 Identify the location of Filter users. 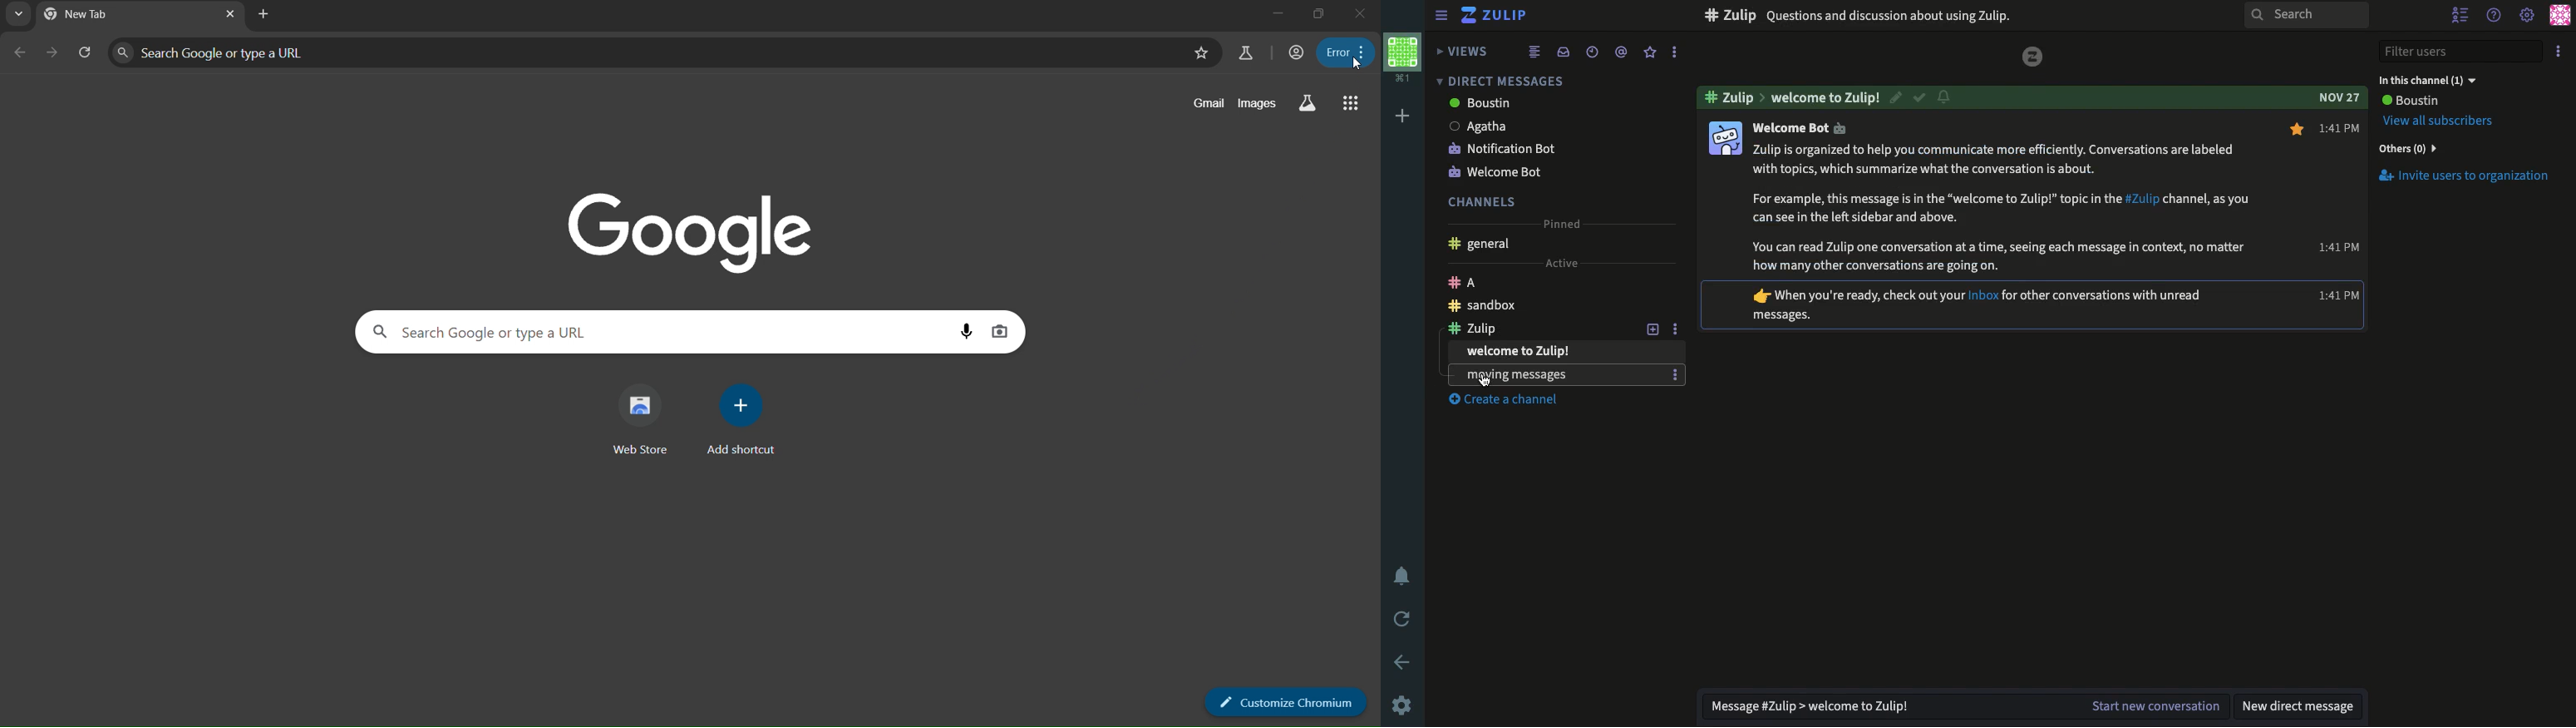
(2461, 52).